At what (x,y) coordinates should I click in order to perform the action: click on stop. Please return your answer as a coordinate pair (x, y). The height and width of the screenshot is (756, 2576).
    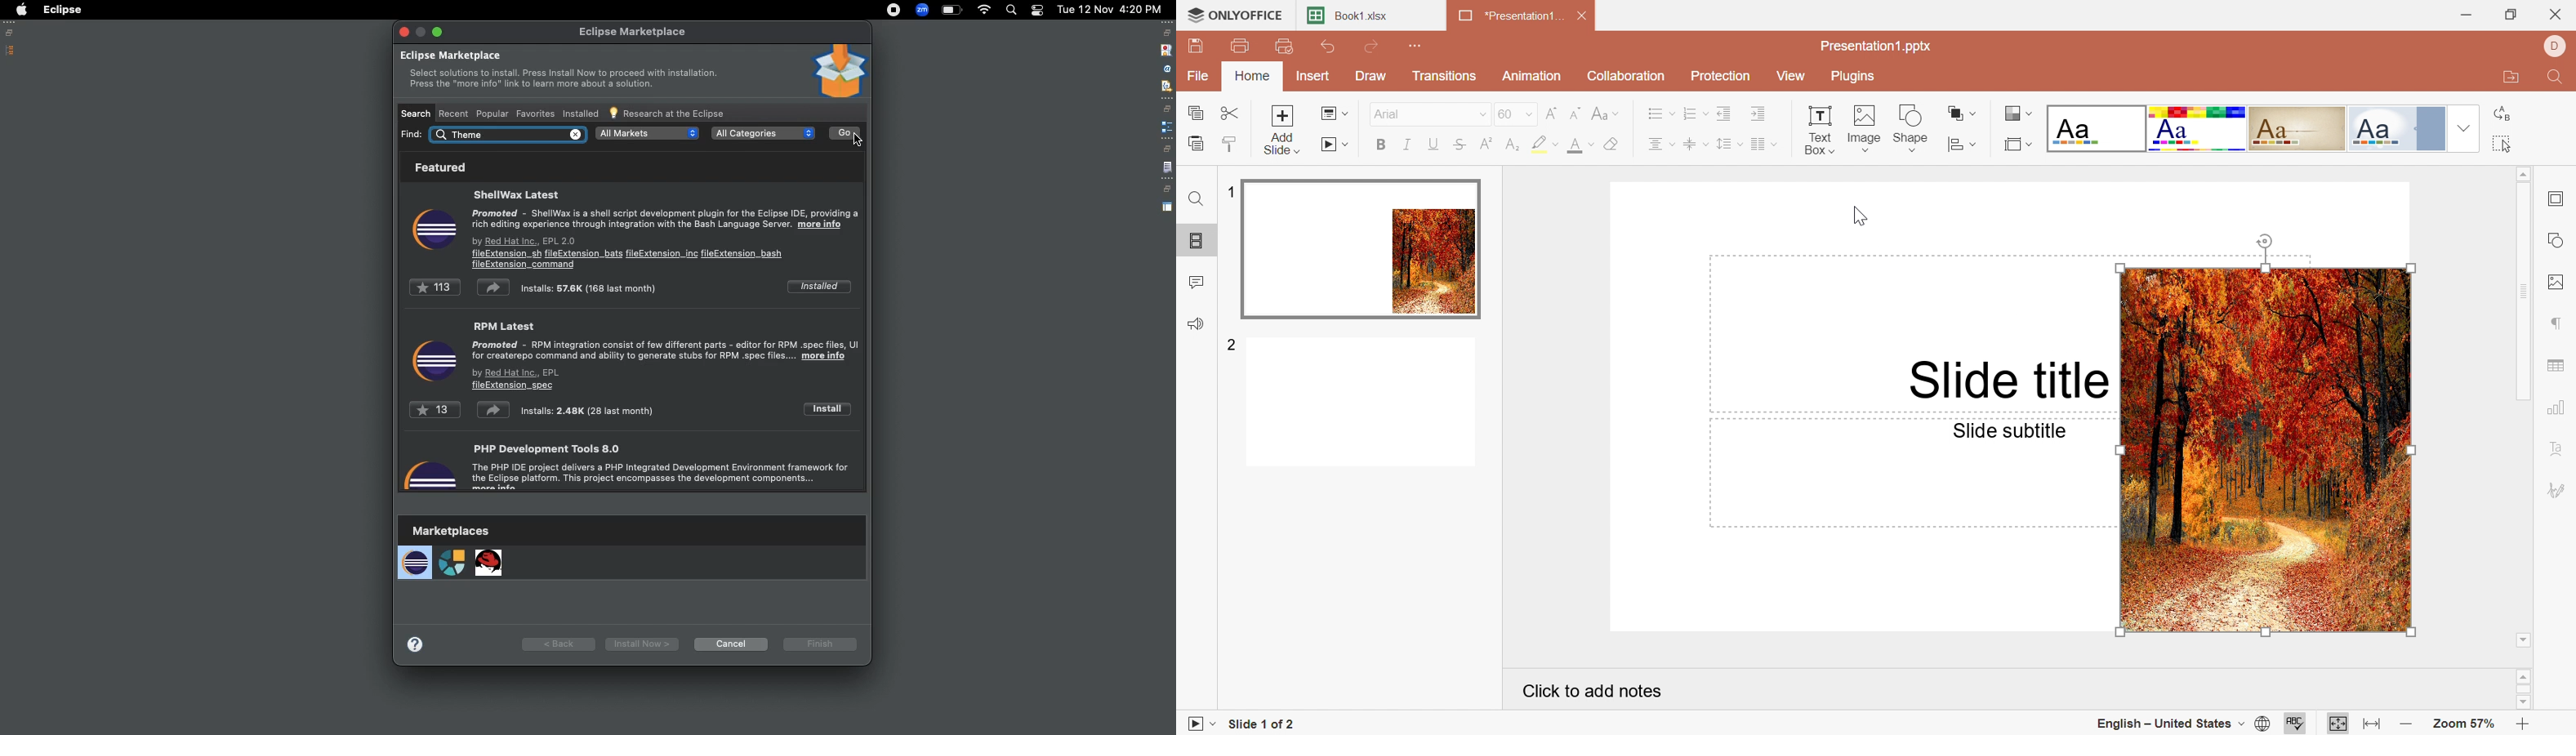
    Looking at the image, I should click on (1165, 49).